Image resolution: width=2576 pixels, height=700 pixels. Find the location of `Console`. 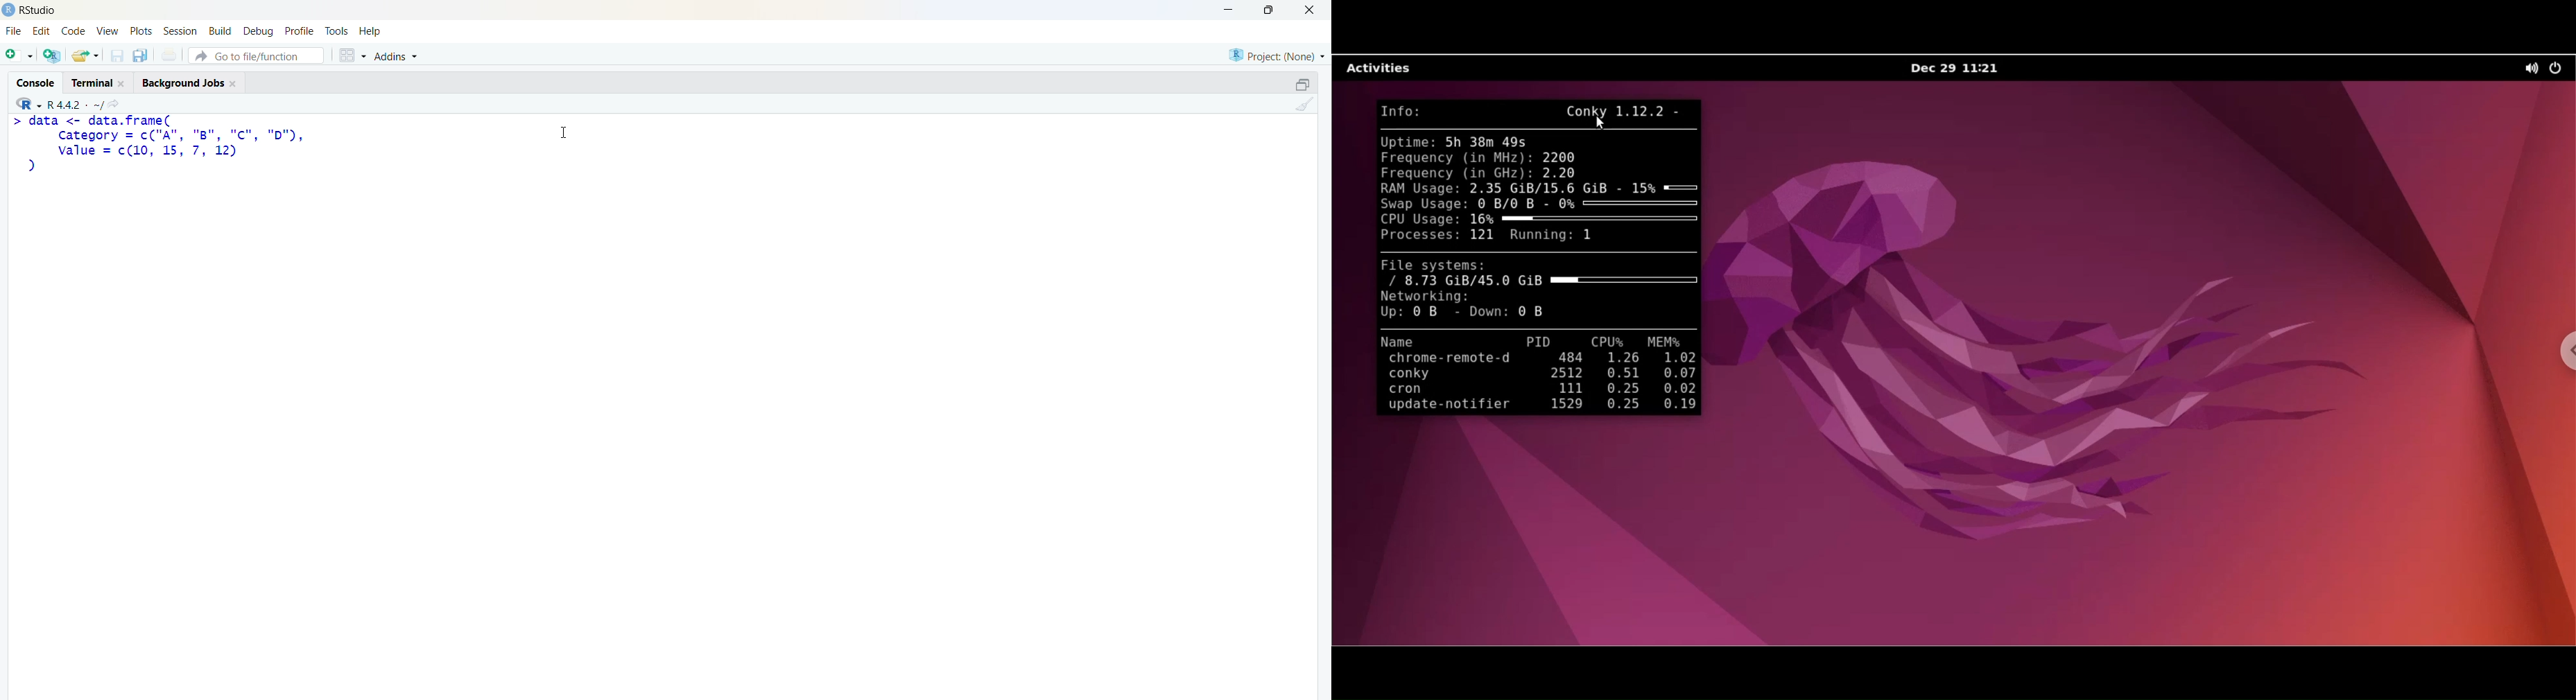

Console is located at coordinates (39, 81).